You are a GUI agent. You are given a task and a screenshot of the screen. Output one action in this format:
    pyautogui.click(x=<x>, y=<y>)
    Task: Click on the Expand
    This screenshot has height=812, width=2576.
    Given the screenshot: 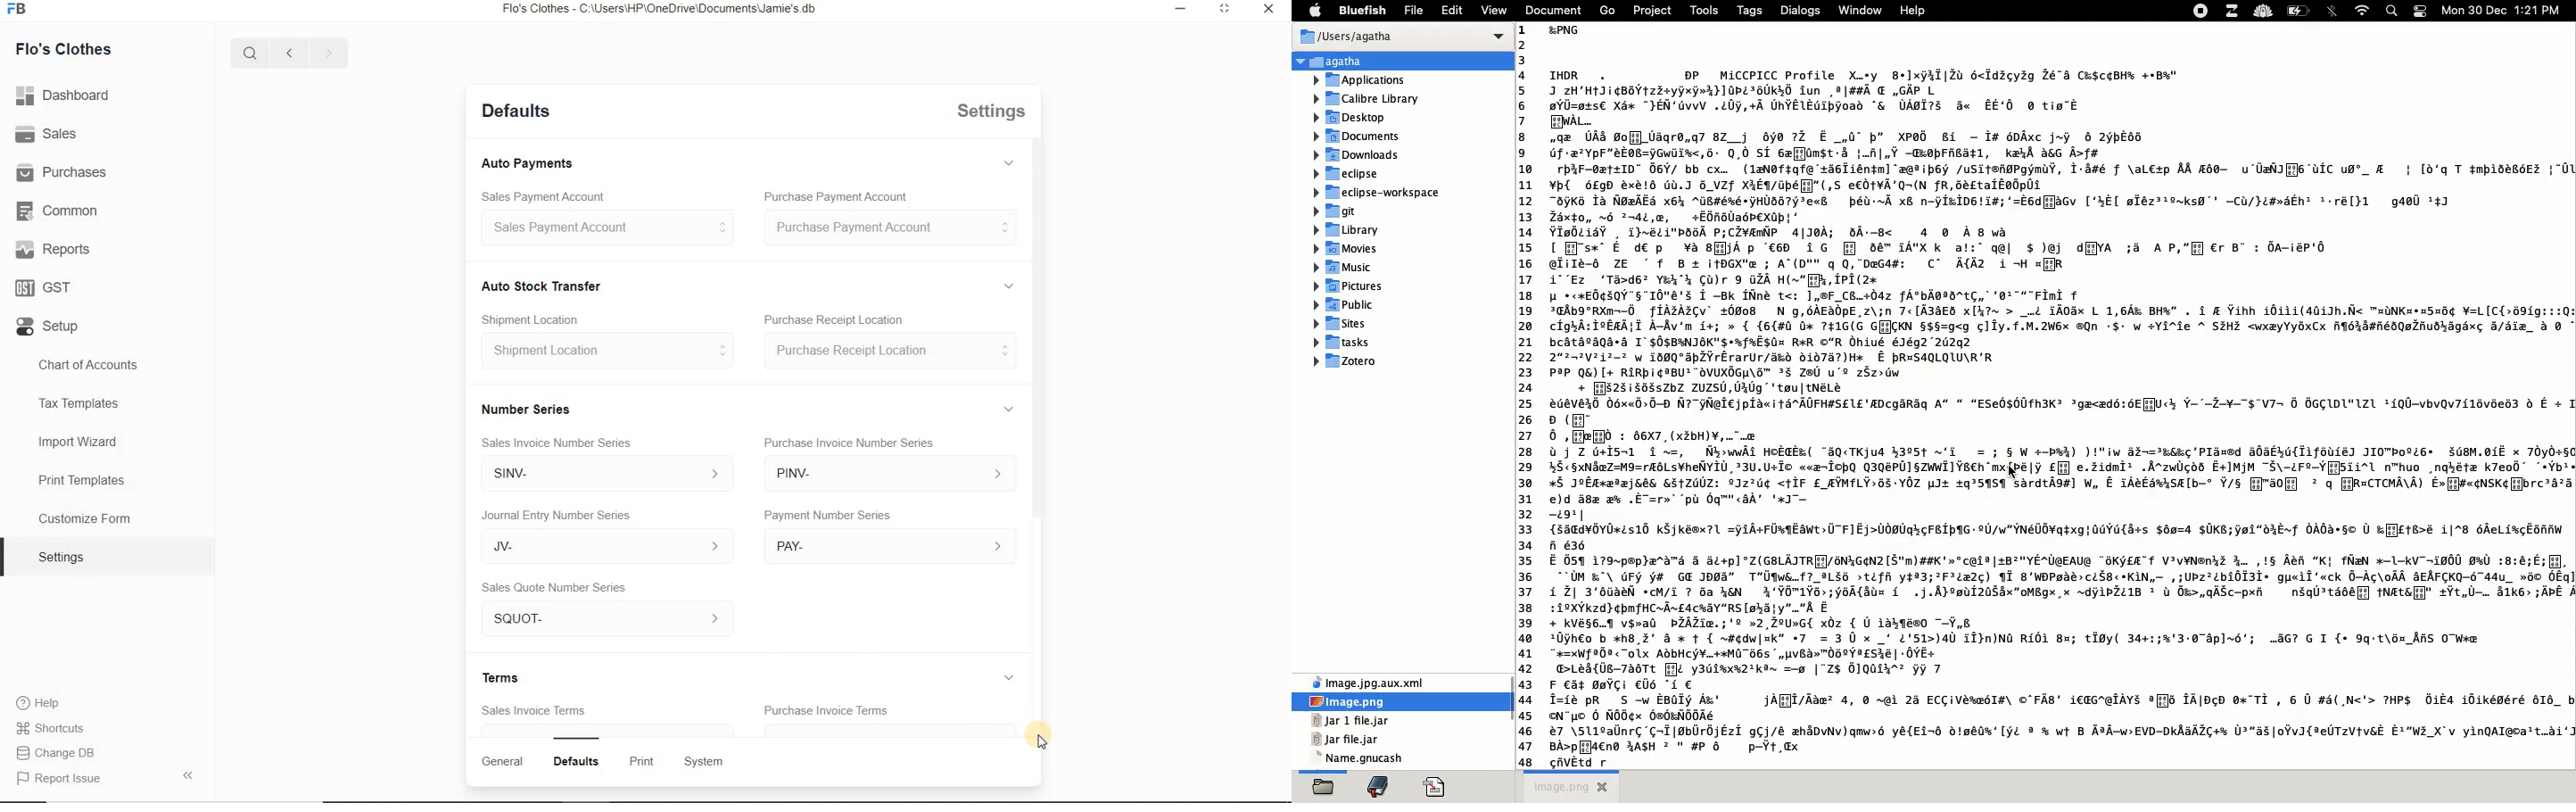 What is the action you would take?
    pyautogui.click(x=1009, y=349)
    